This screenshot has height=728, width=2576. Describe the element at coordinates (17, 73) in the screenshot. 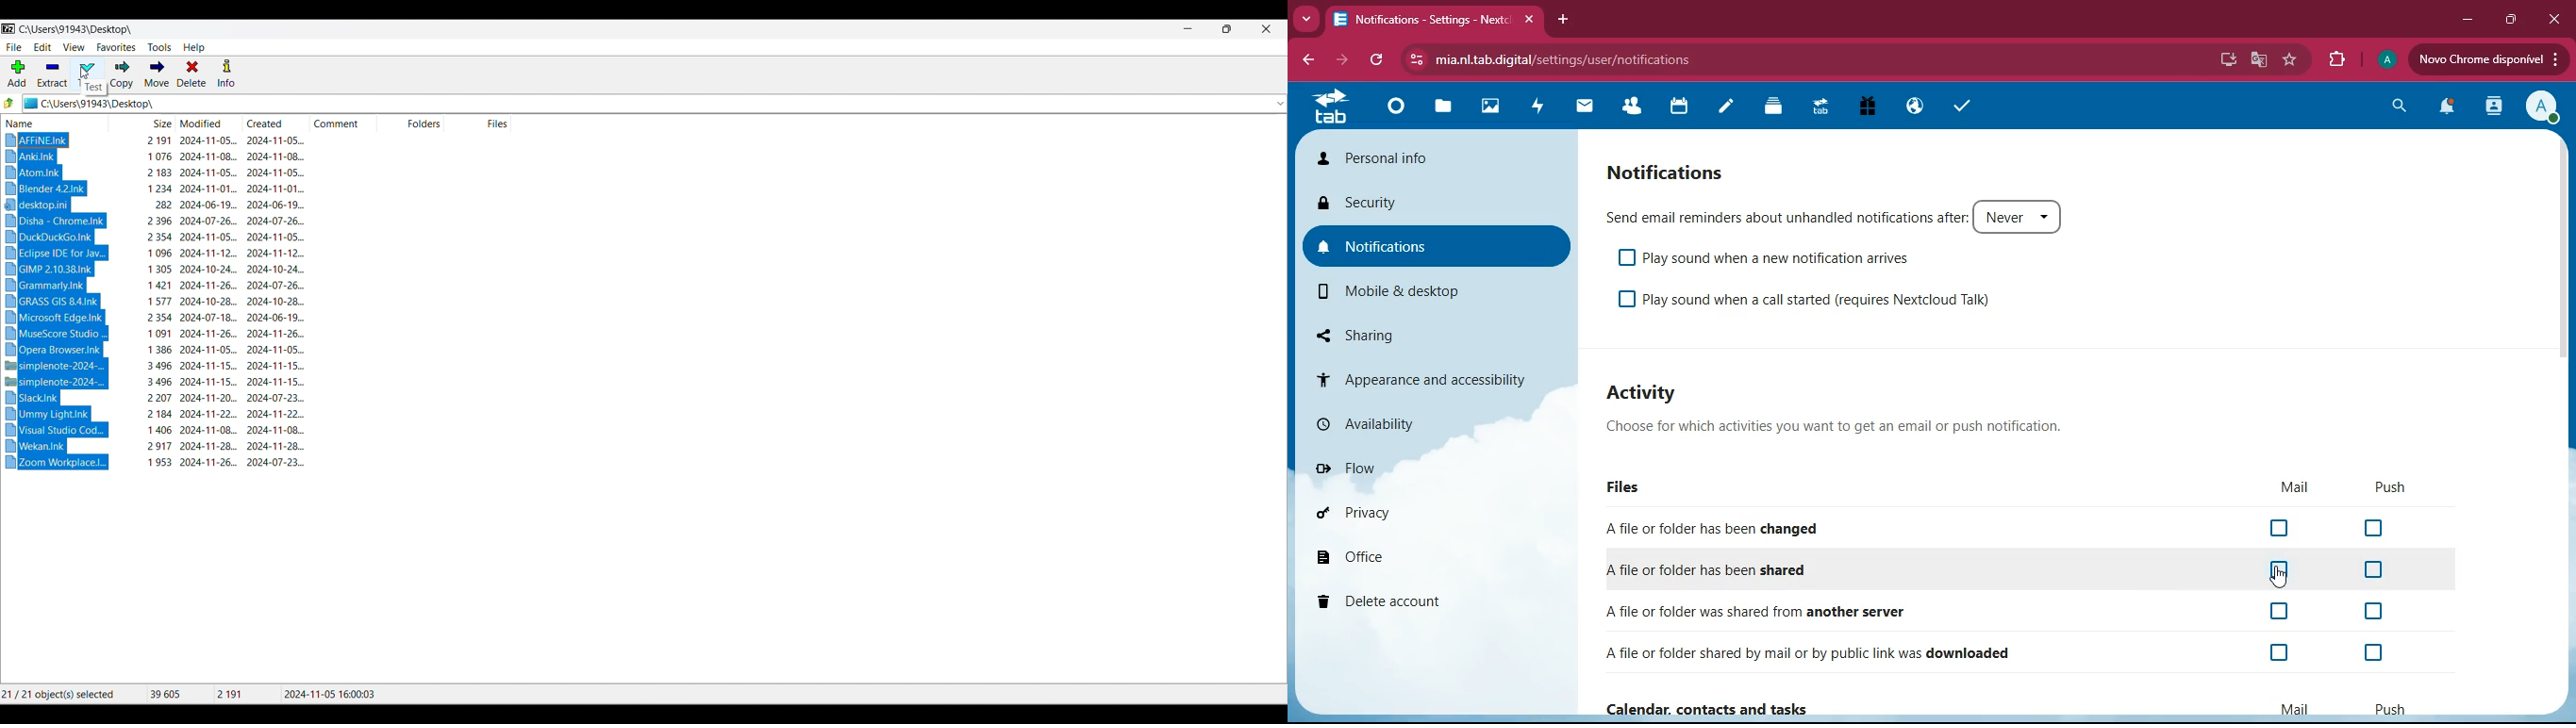

I see `Add` at that location.